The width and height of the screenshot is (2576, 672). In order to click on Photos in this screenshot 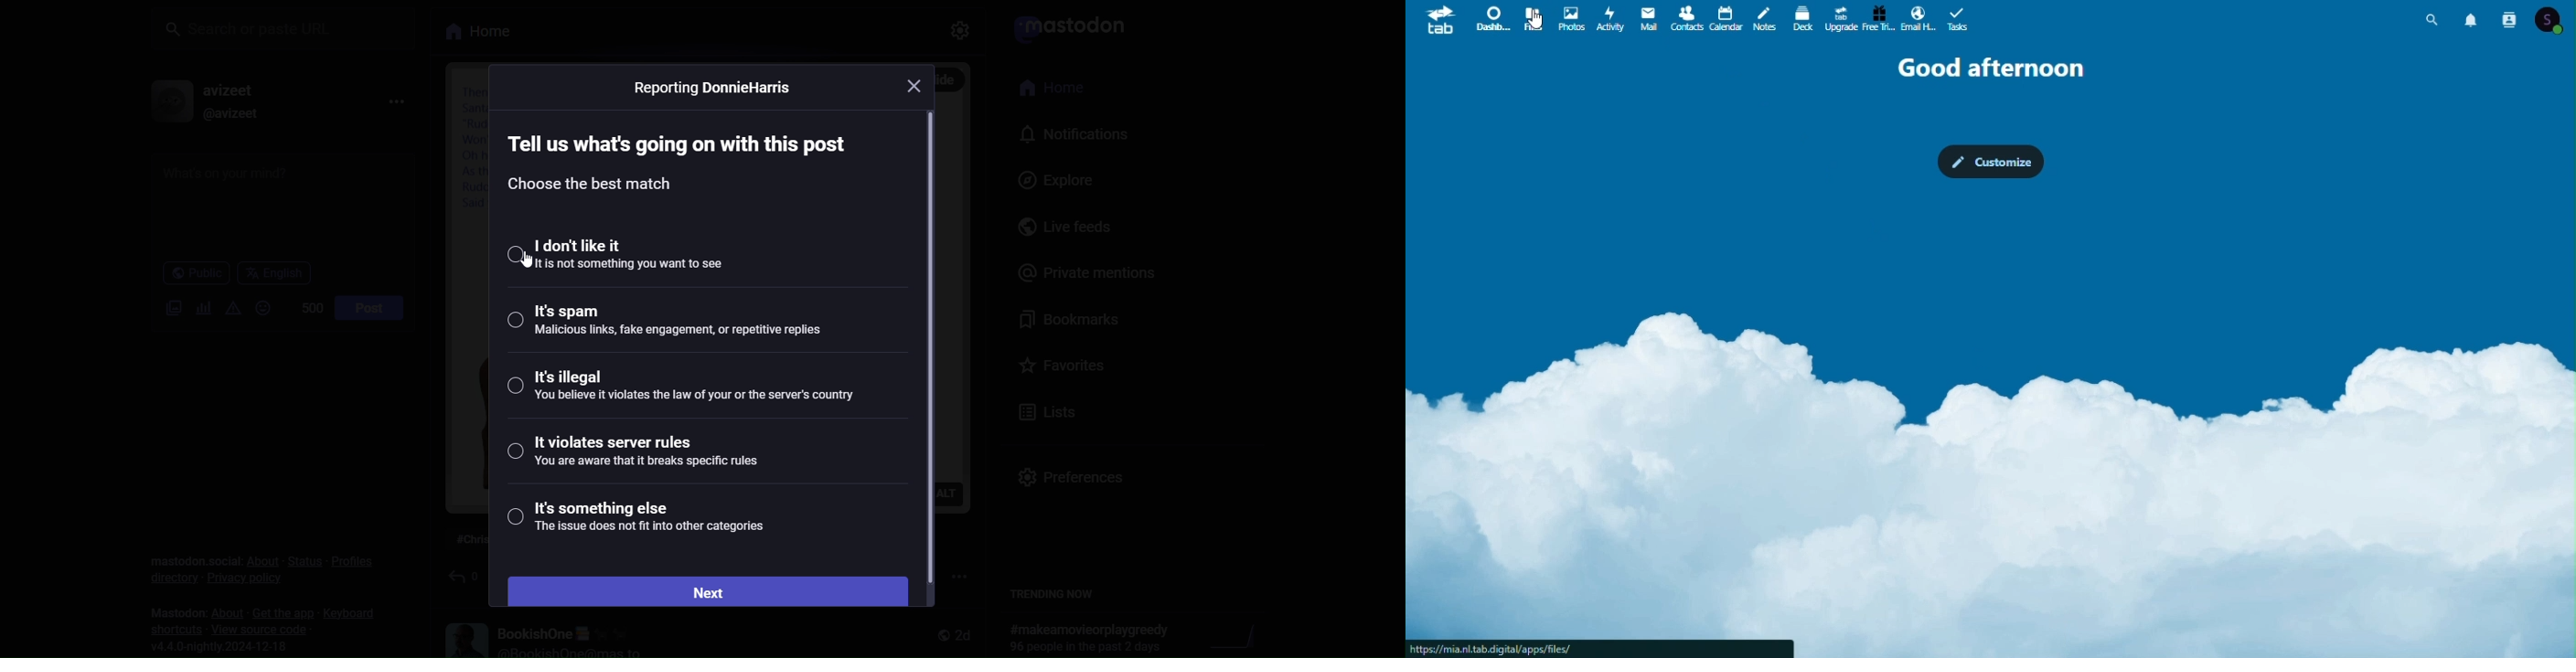, I will do `click(1571, 17)`.